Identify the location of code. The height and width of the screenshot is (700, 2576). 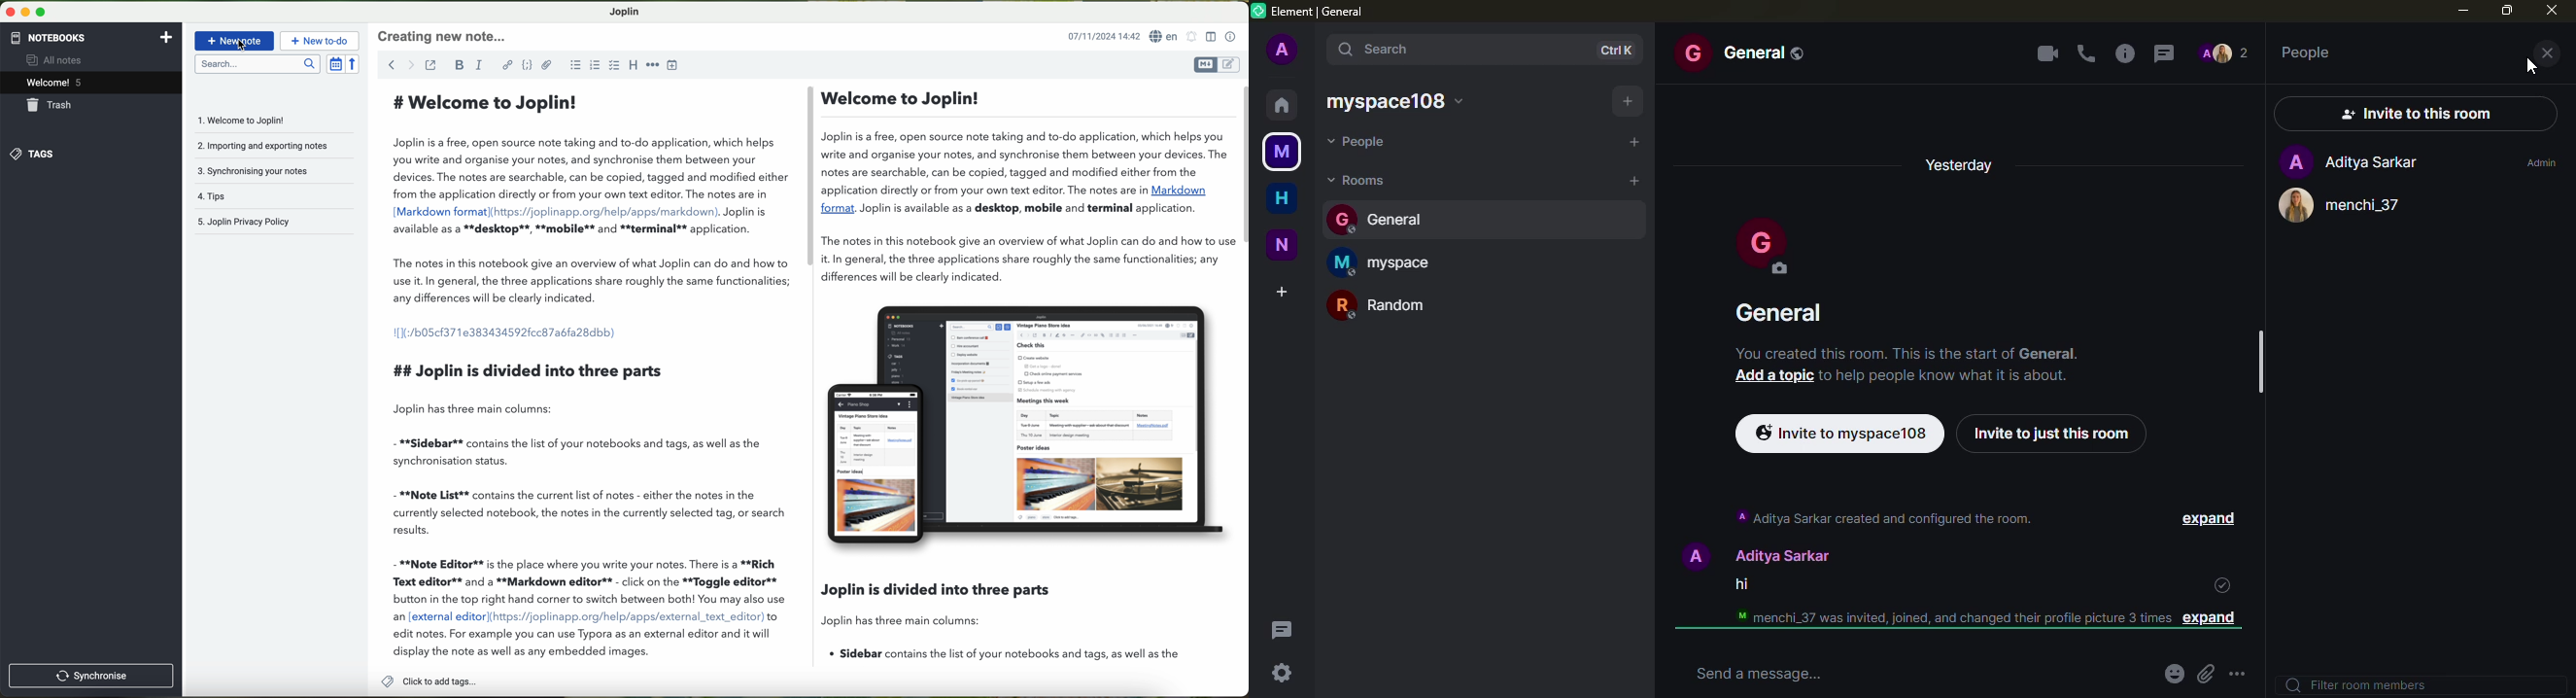
(528, 66).